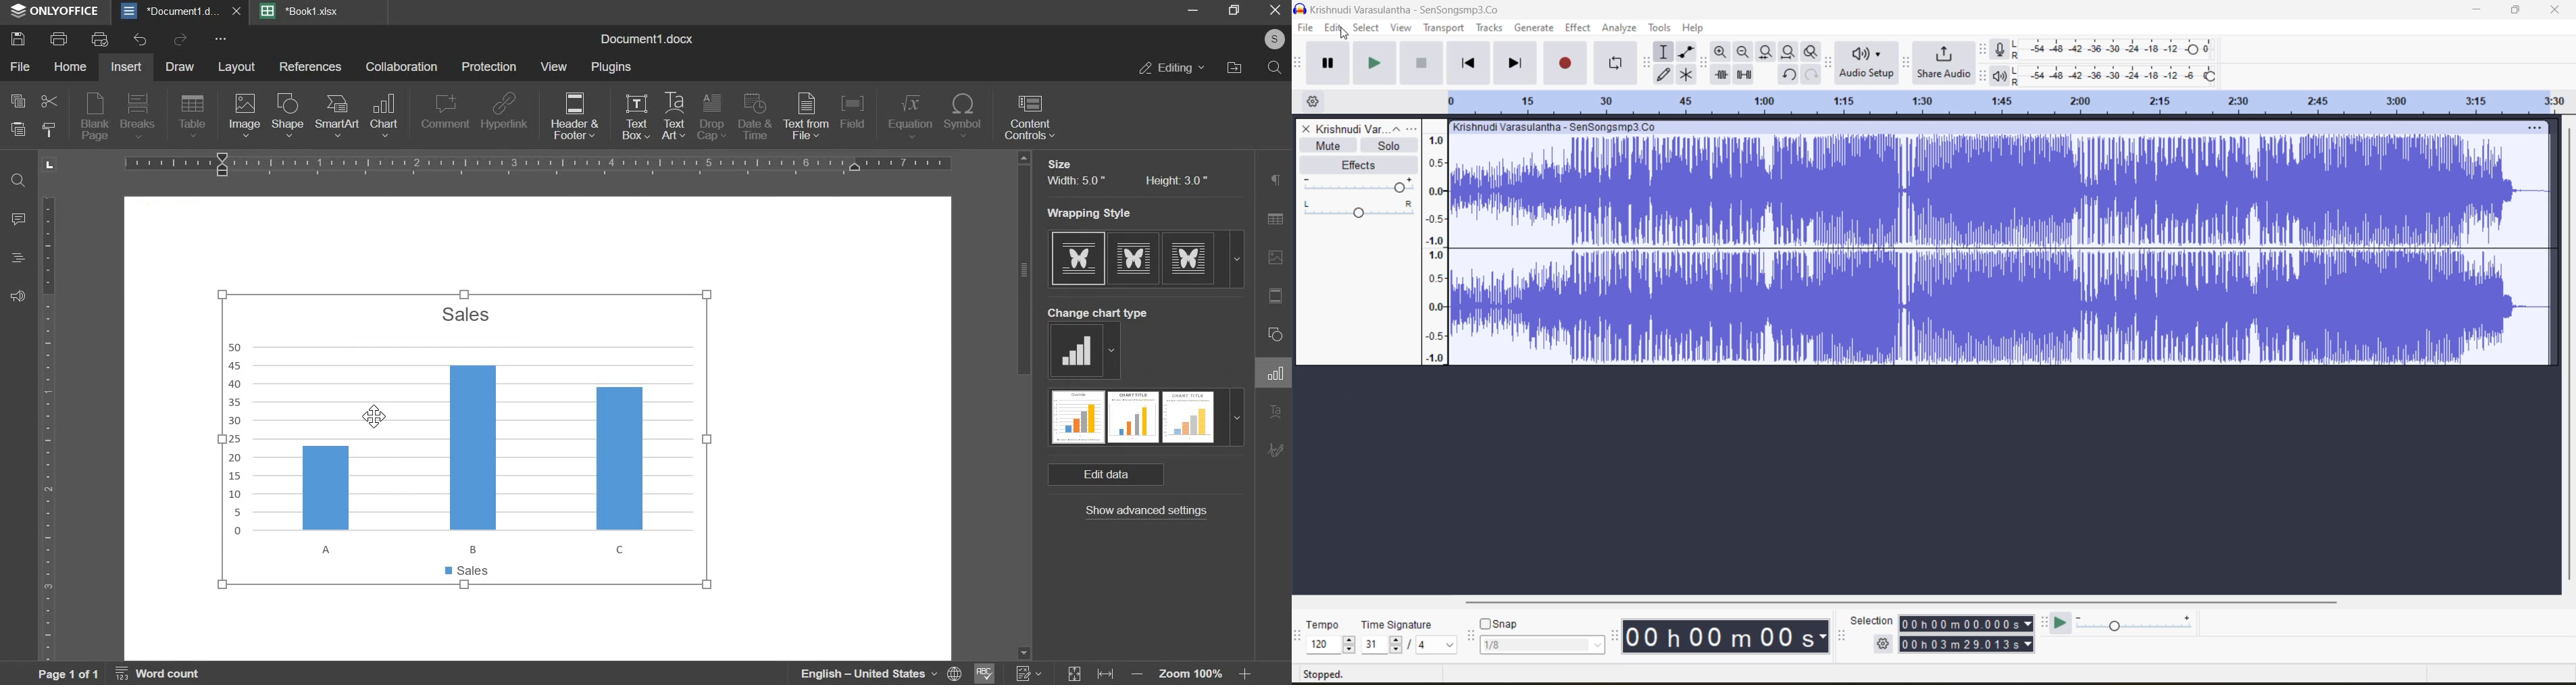 Image resolution: width=2576 pixels, height=700 pixels. I want to click on select, so click(1366, 30).